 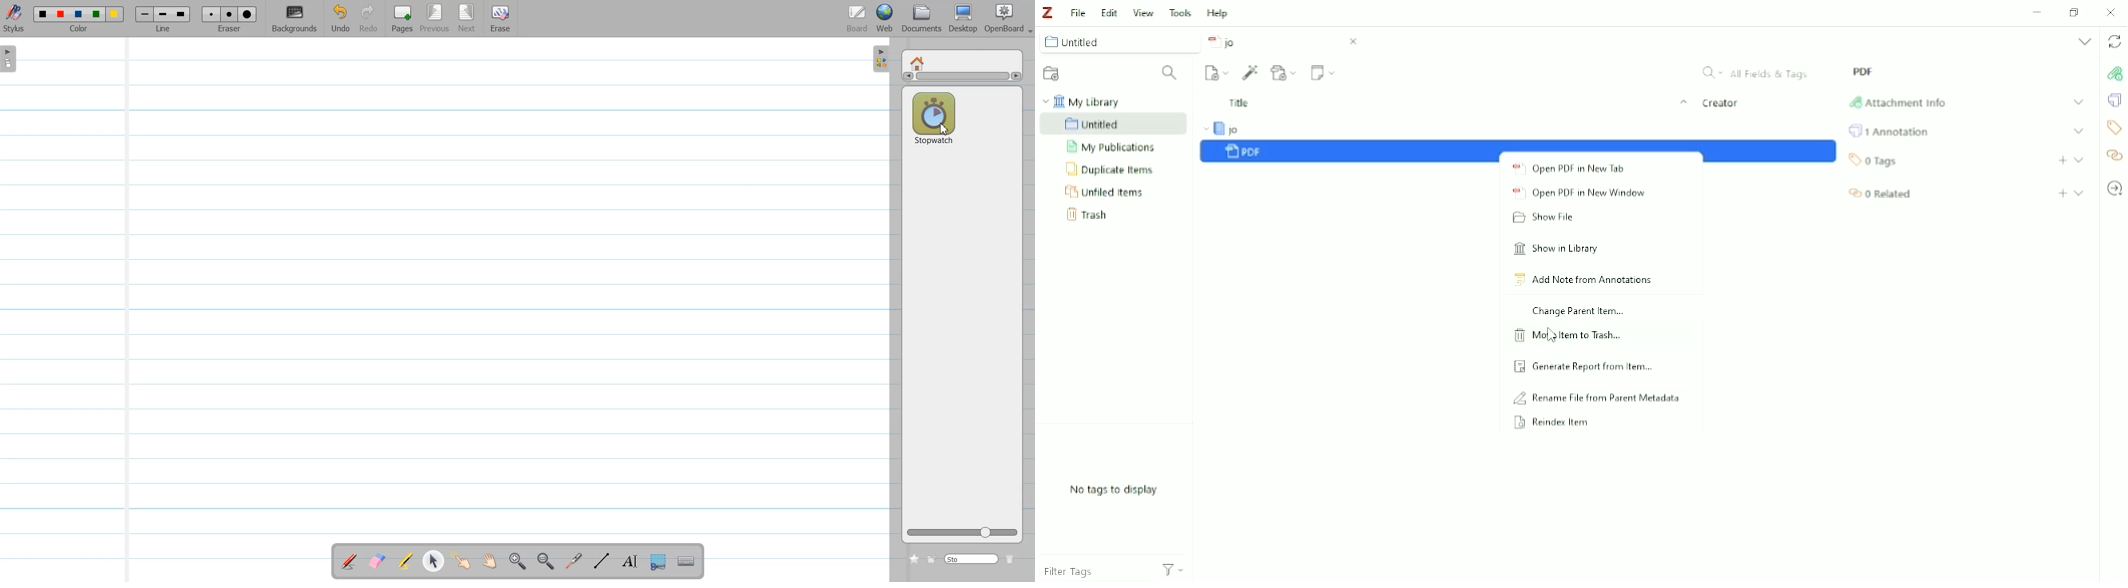 What do you see at coordinates (885, 18) in the screenshot?
I see `Web` at bounding box center [885, 18].